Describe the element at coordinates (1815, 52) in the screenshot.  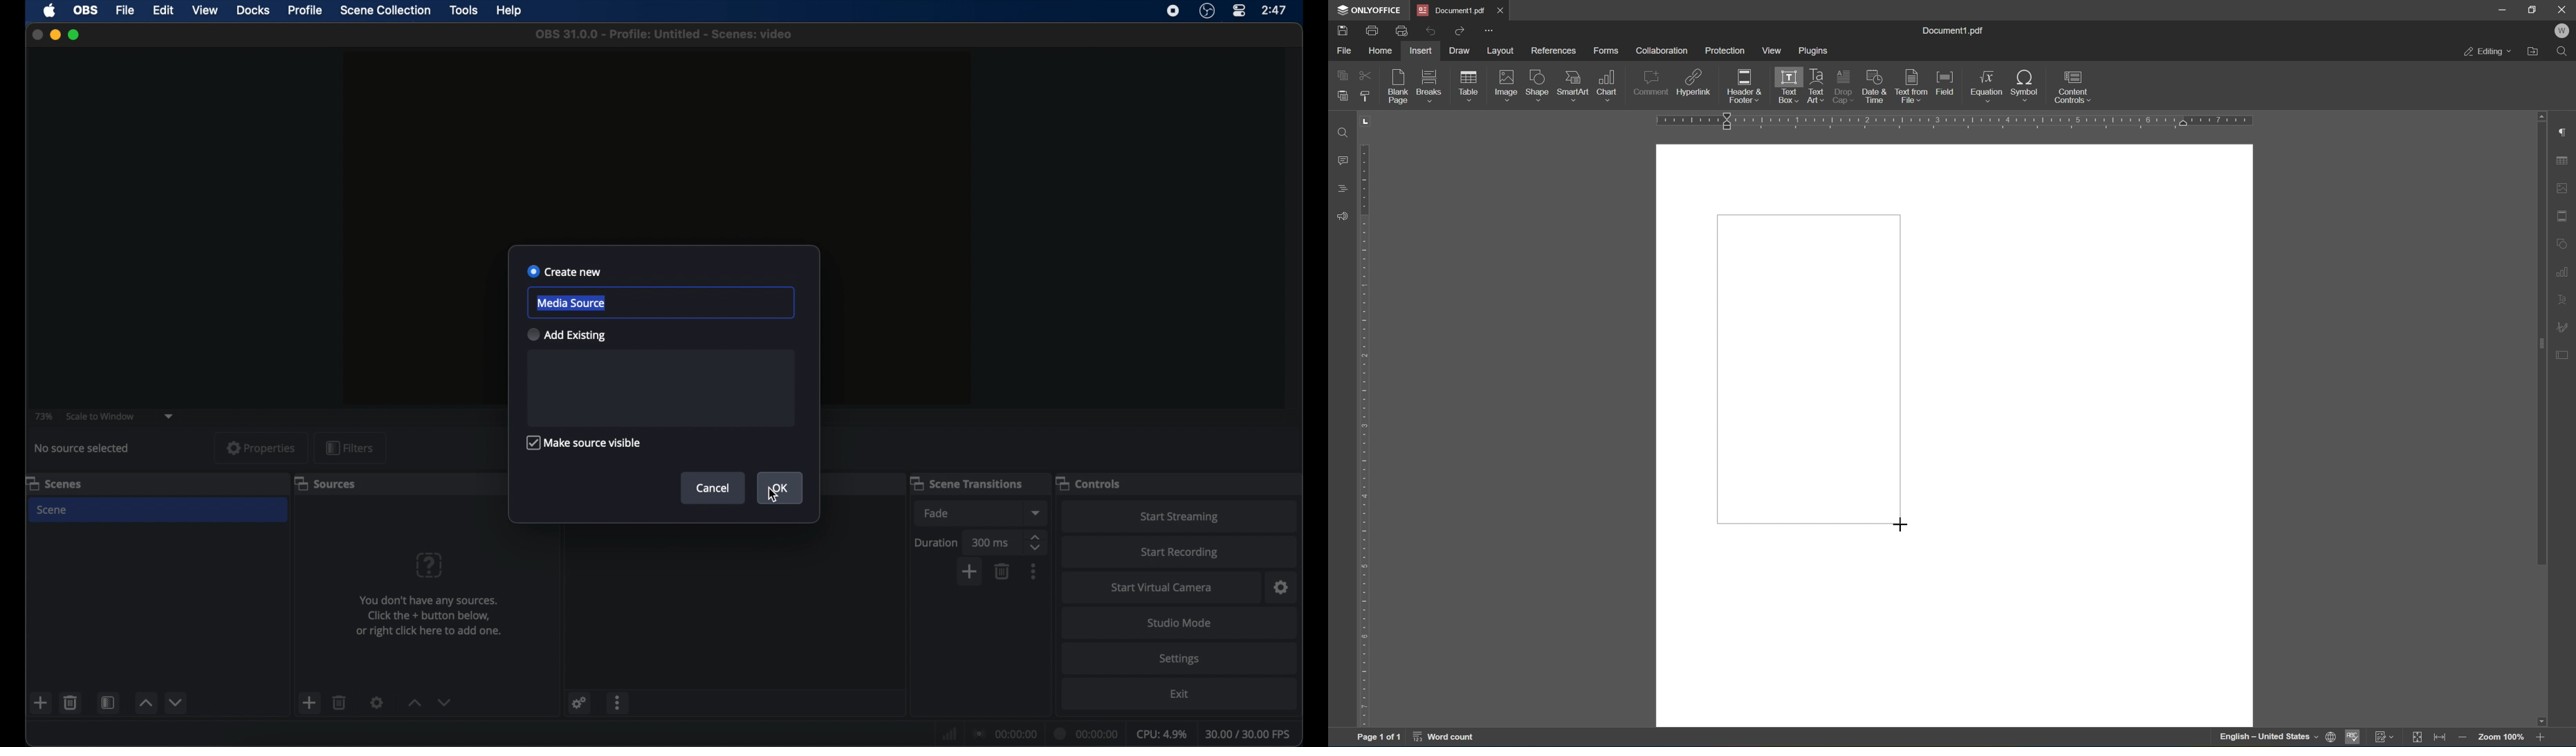
I see `plugins` at that location.